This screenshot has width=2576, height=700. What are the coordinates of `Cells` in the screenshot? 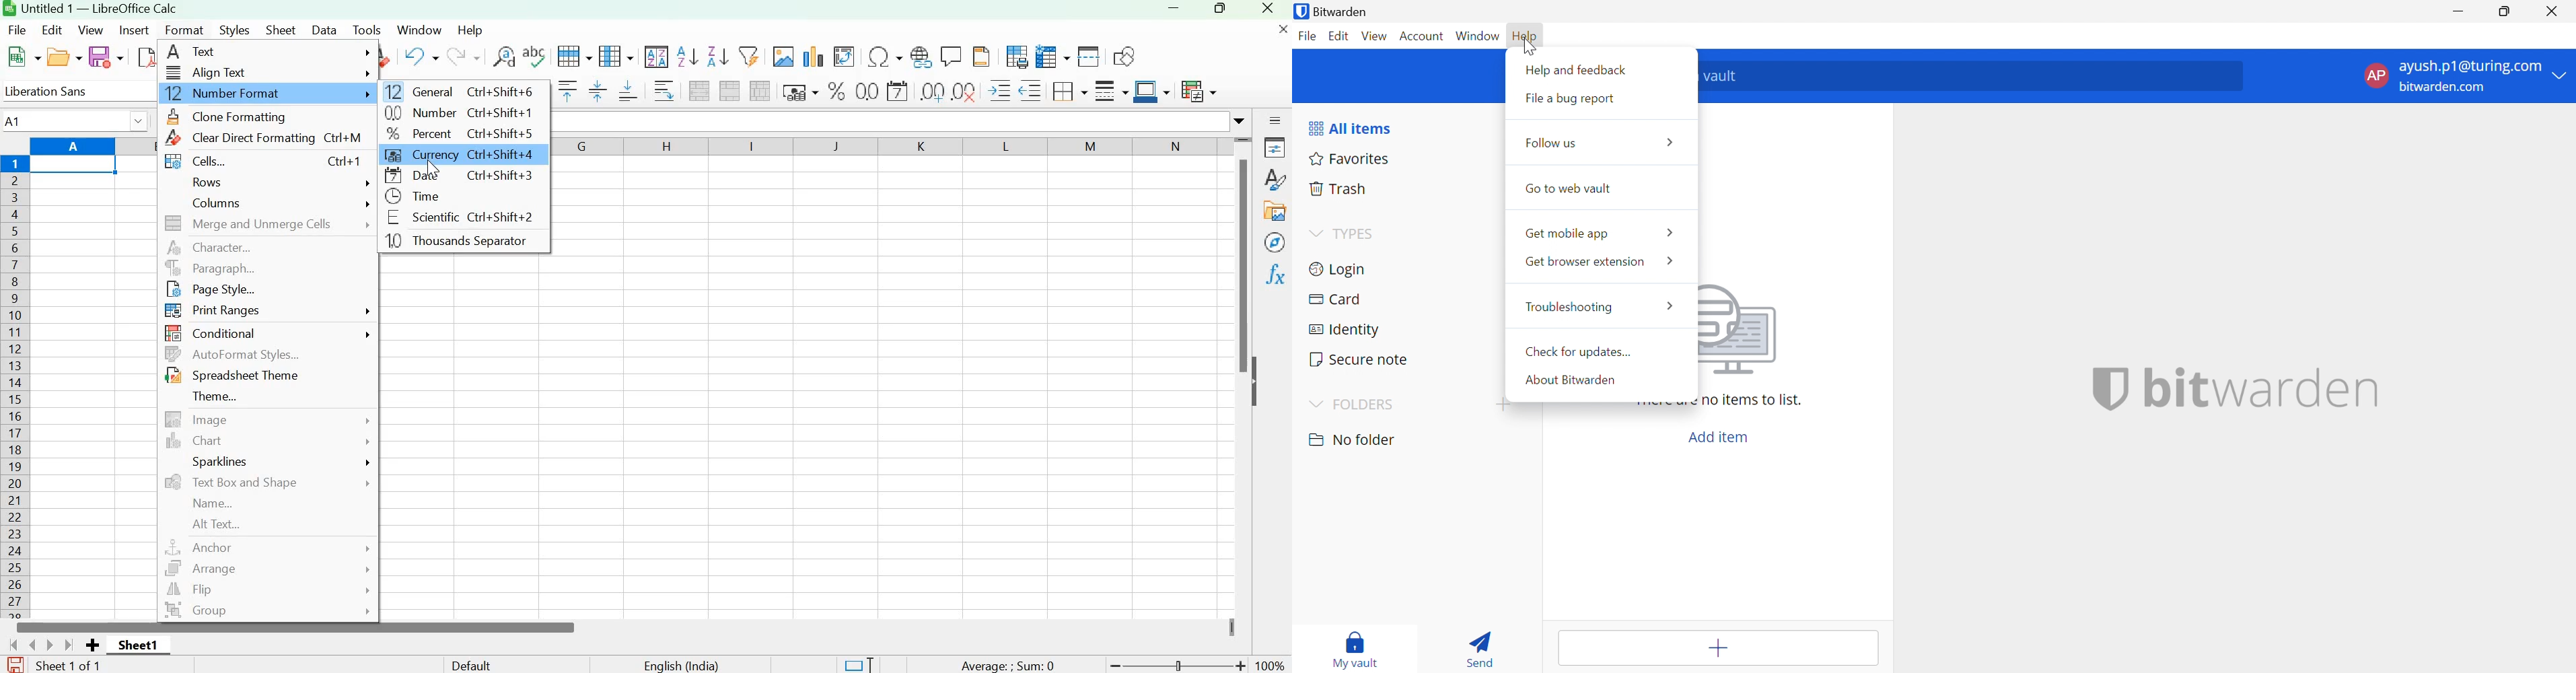 It's located at (258, 162).